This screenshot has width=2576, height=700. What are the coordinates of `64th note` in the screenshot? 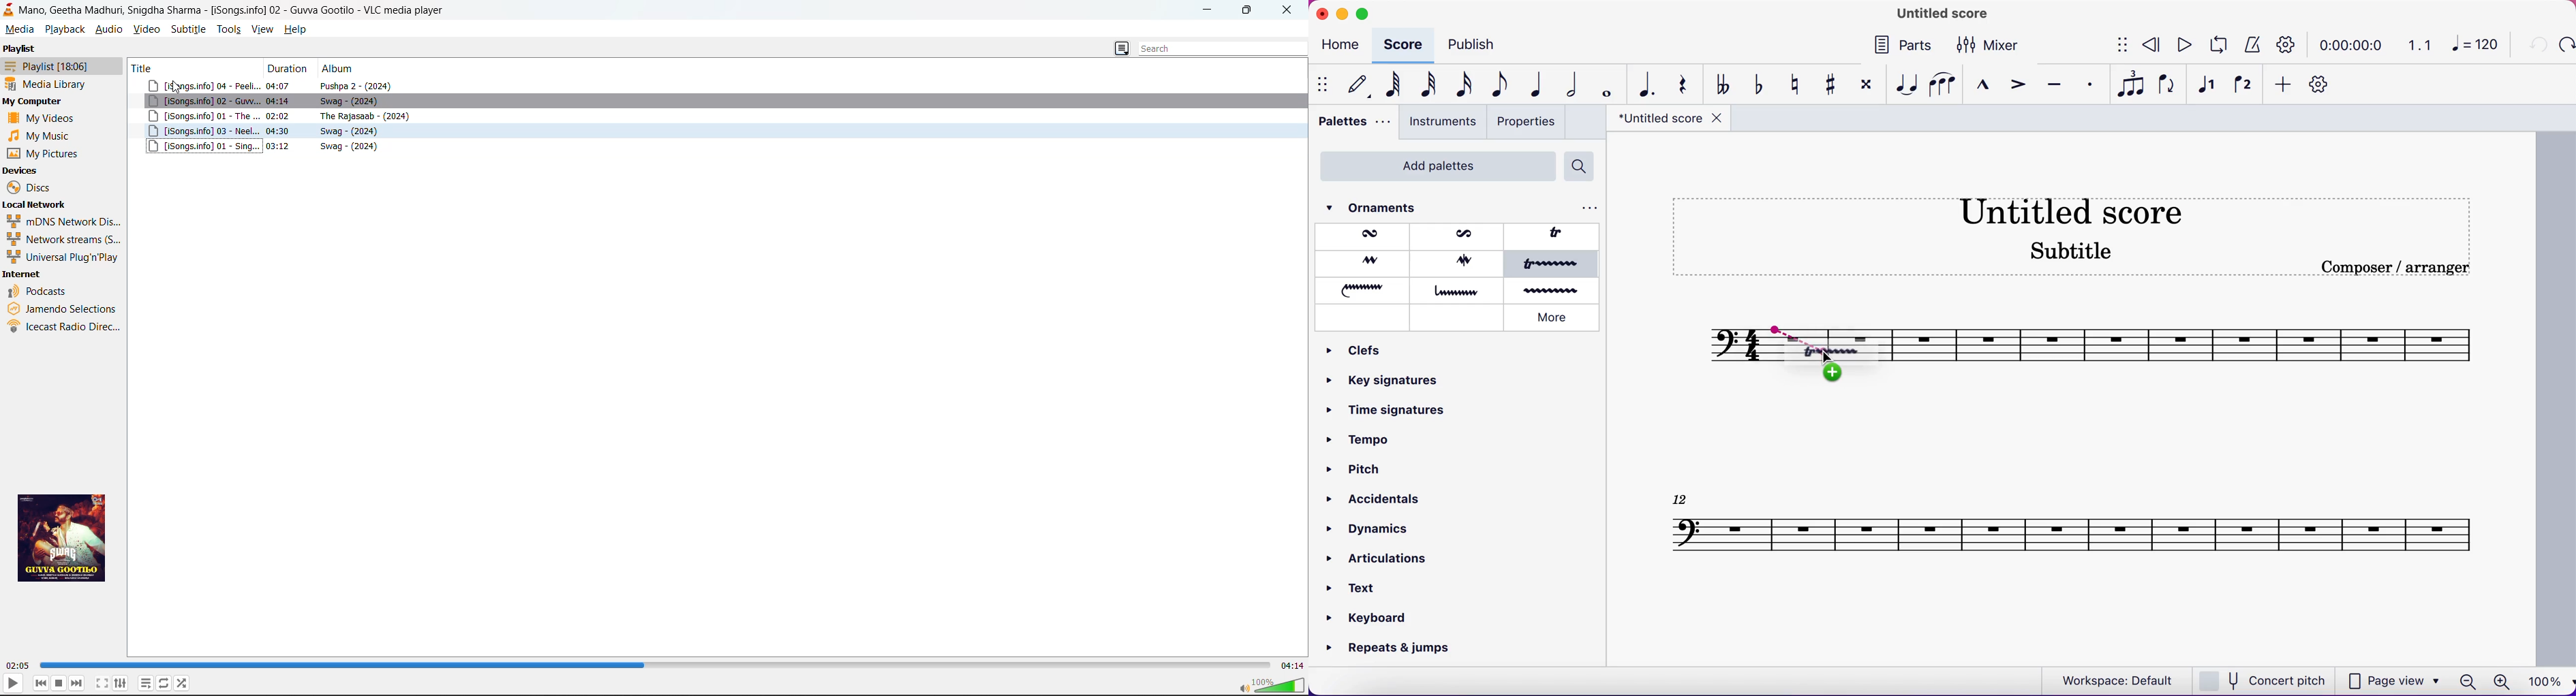 It's located at (1389, 86).